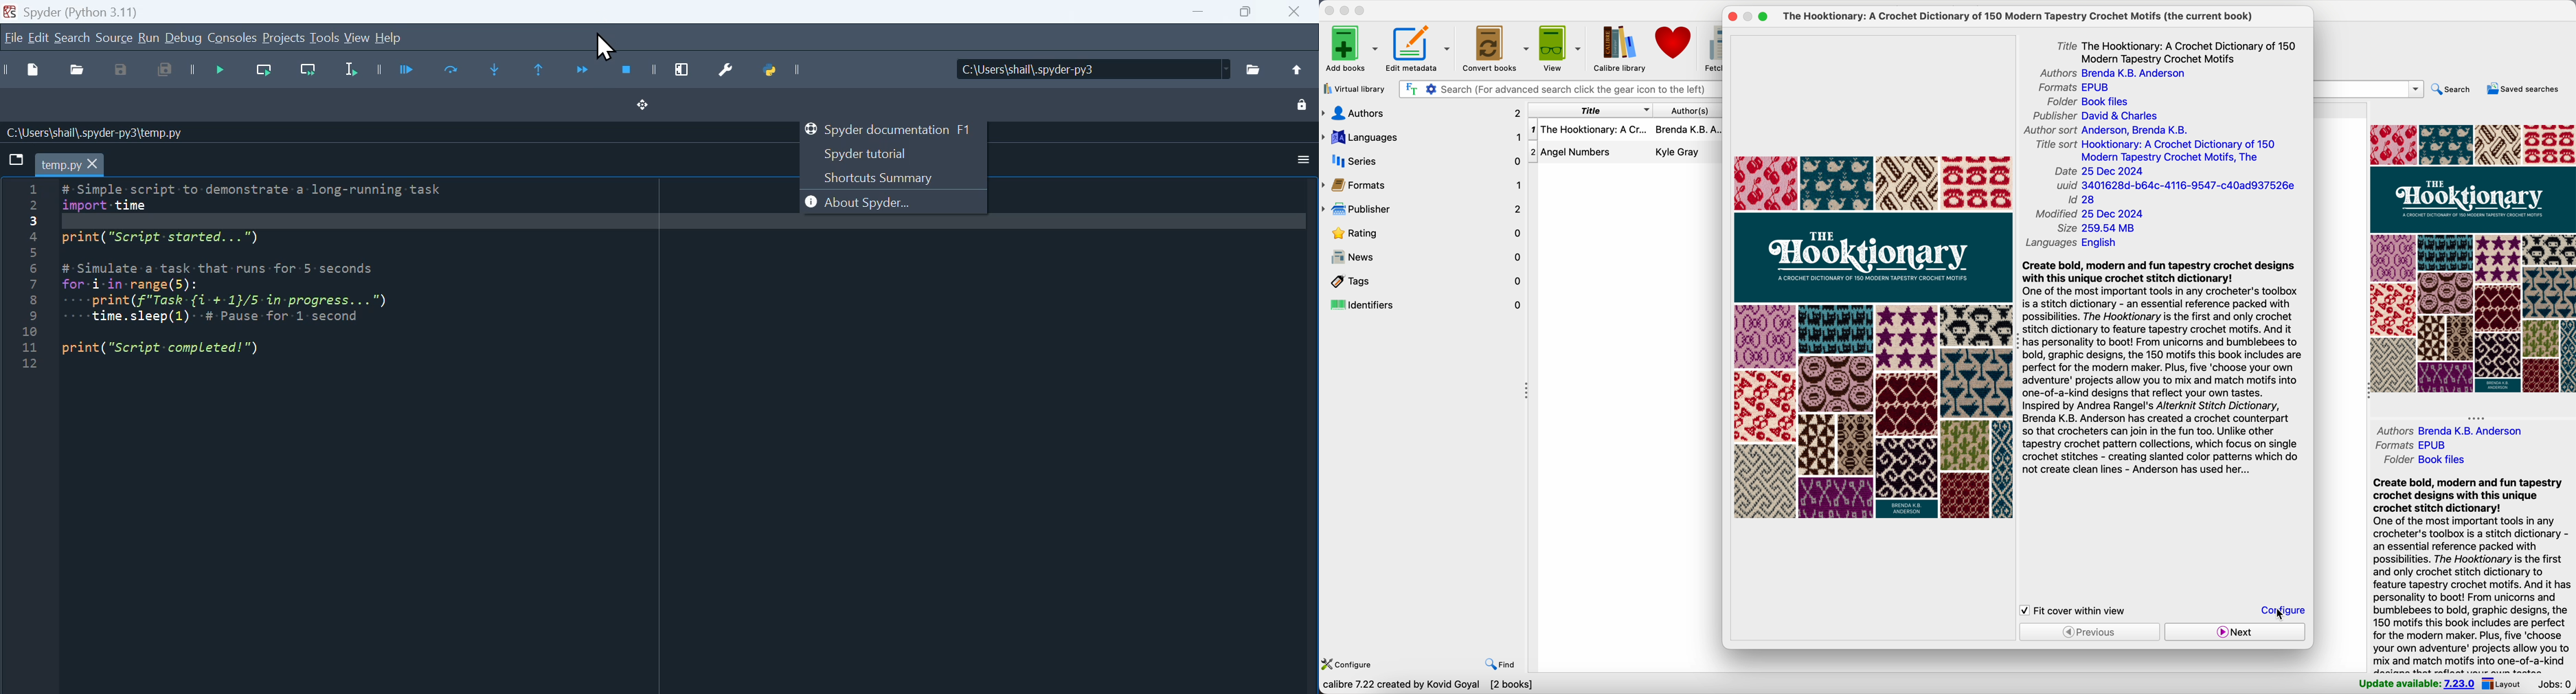 Image resolution: width=2576 pixels, height=700 pixels. What do you see at coordinates (25, 72) in the screenshot?
I see `New file` at bounding box center [25, 72].